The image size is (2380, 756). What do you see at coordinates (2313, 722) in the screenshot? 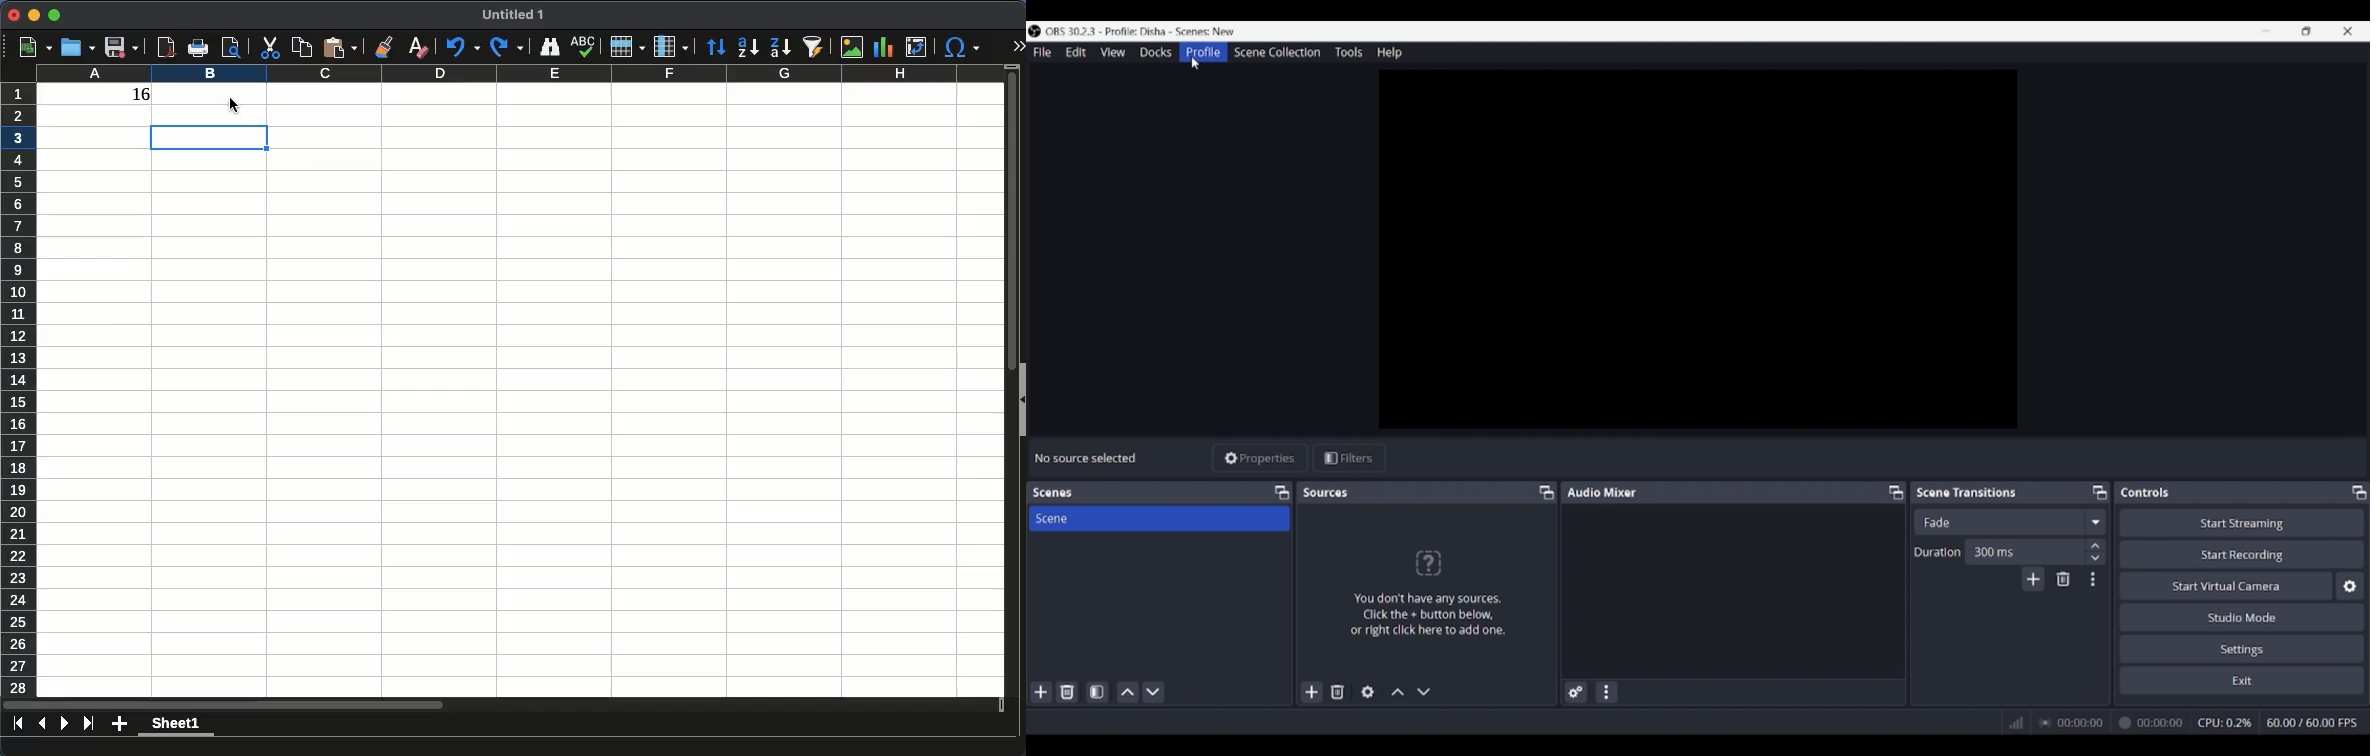
I see `30.00` at bounding box center [2313, 722].